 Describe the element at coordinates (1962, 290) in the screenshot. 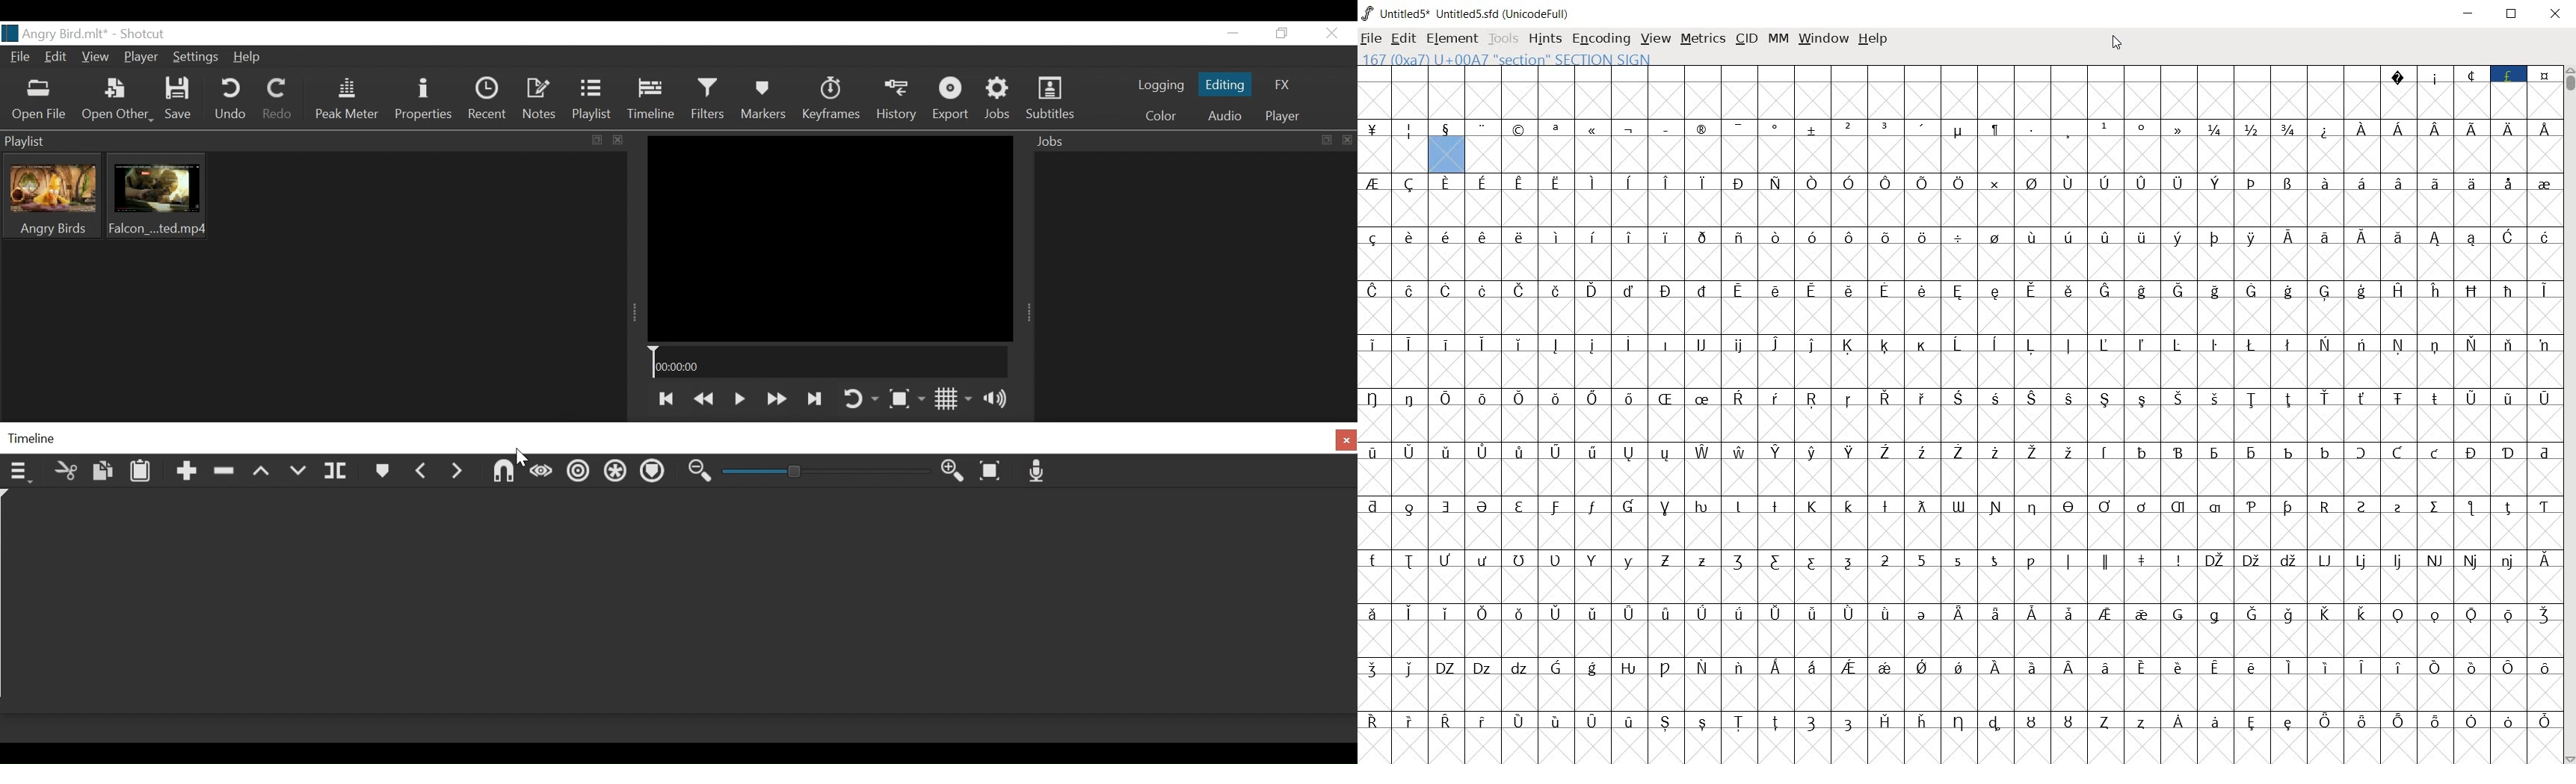

I see `special letters` at that location.